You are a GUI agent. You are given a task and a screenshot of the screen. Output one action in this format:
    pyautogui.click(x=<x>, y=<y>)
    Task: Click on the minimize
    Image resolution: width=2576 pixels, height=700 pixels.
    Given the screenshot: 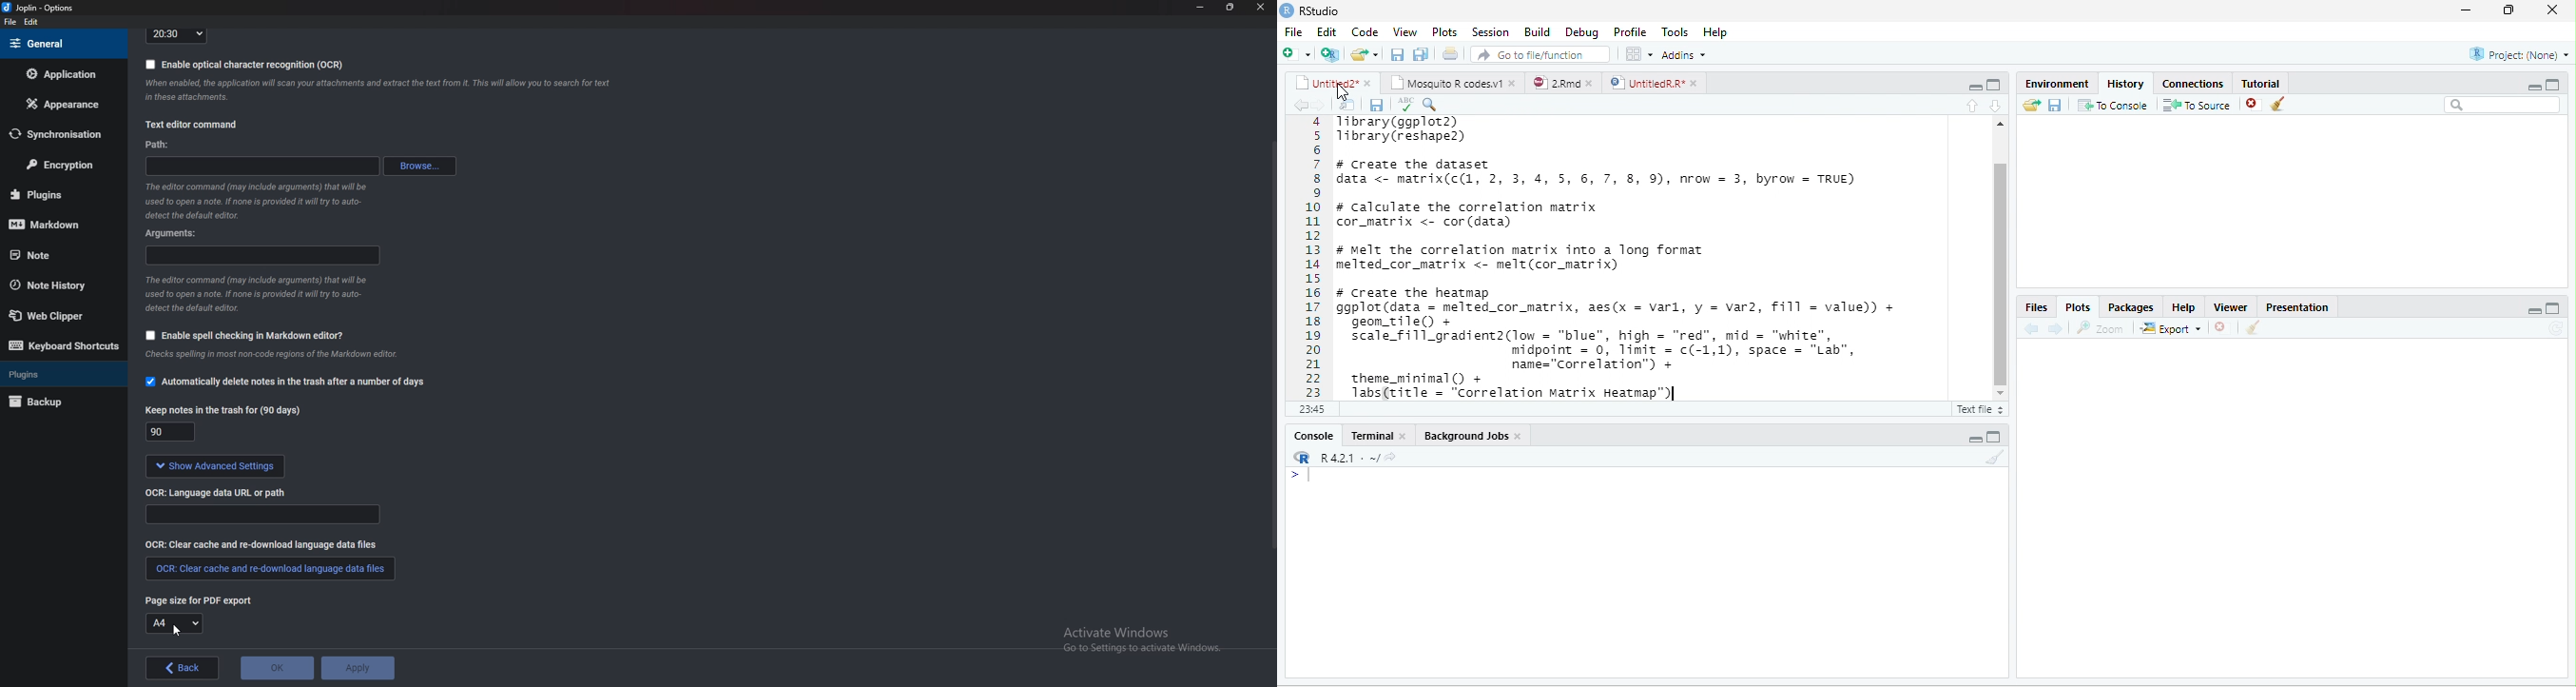 What is the action you would take?
    pyautogui.click(x=2464, y=10)
    